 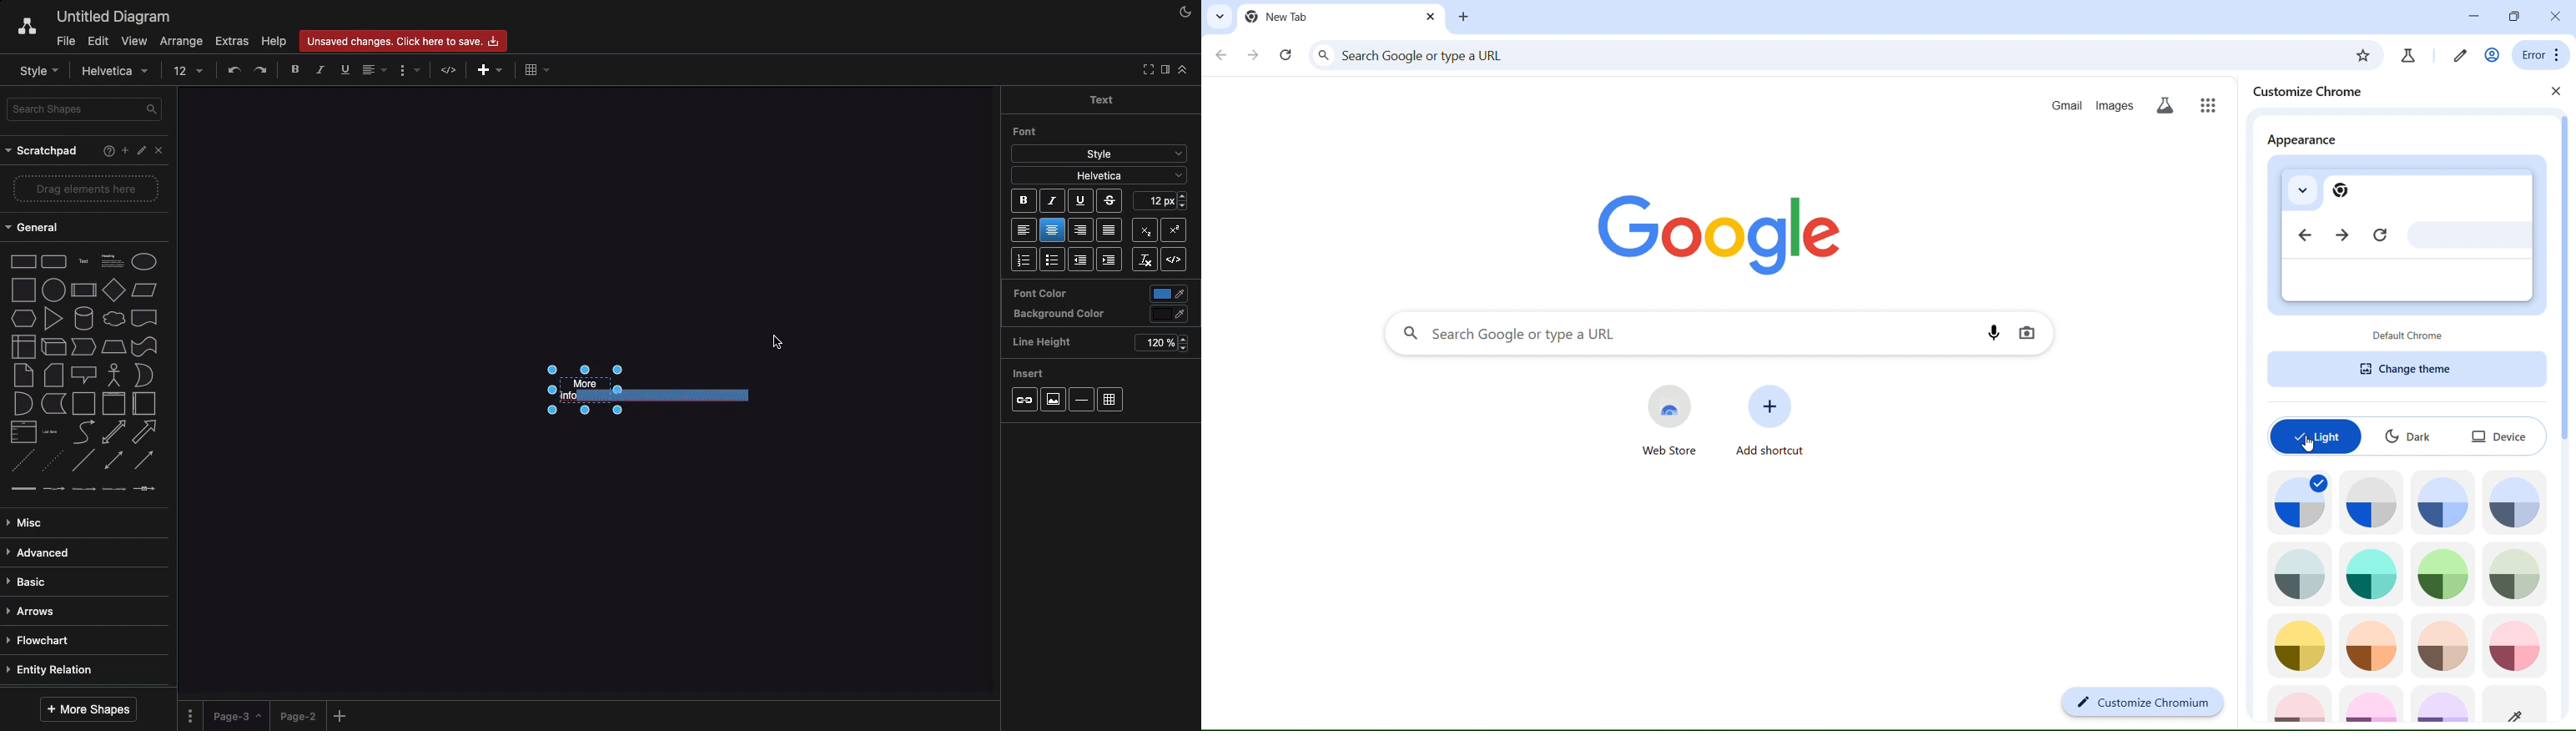 What do you see at coordinates (179, 42) in the screenshot?
I see `Arrange` at bounding box center [179, 42].